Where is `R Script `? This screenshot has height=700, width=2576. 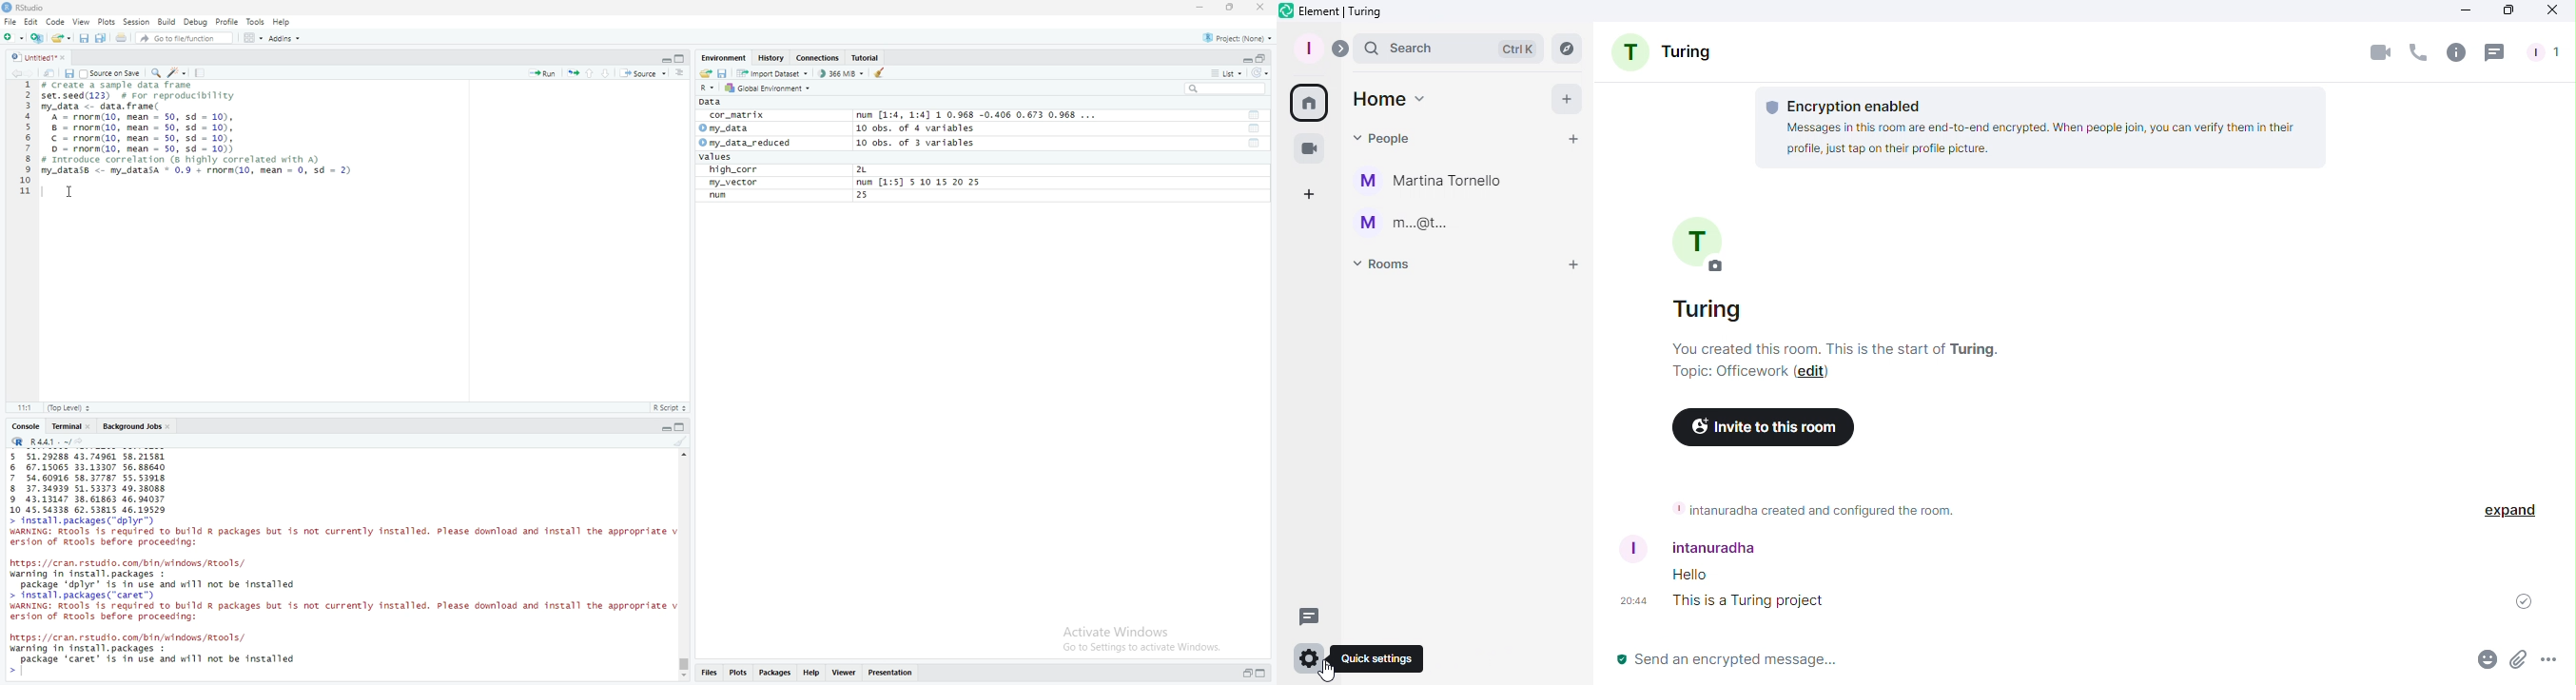
R Script  is located at coordinates (670, 409).